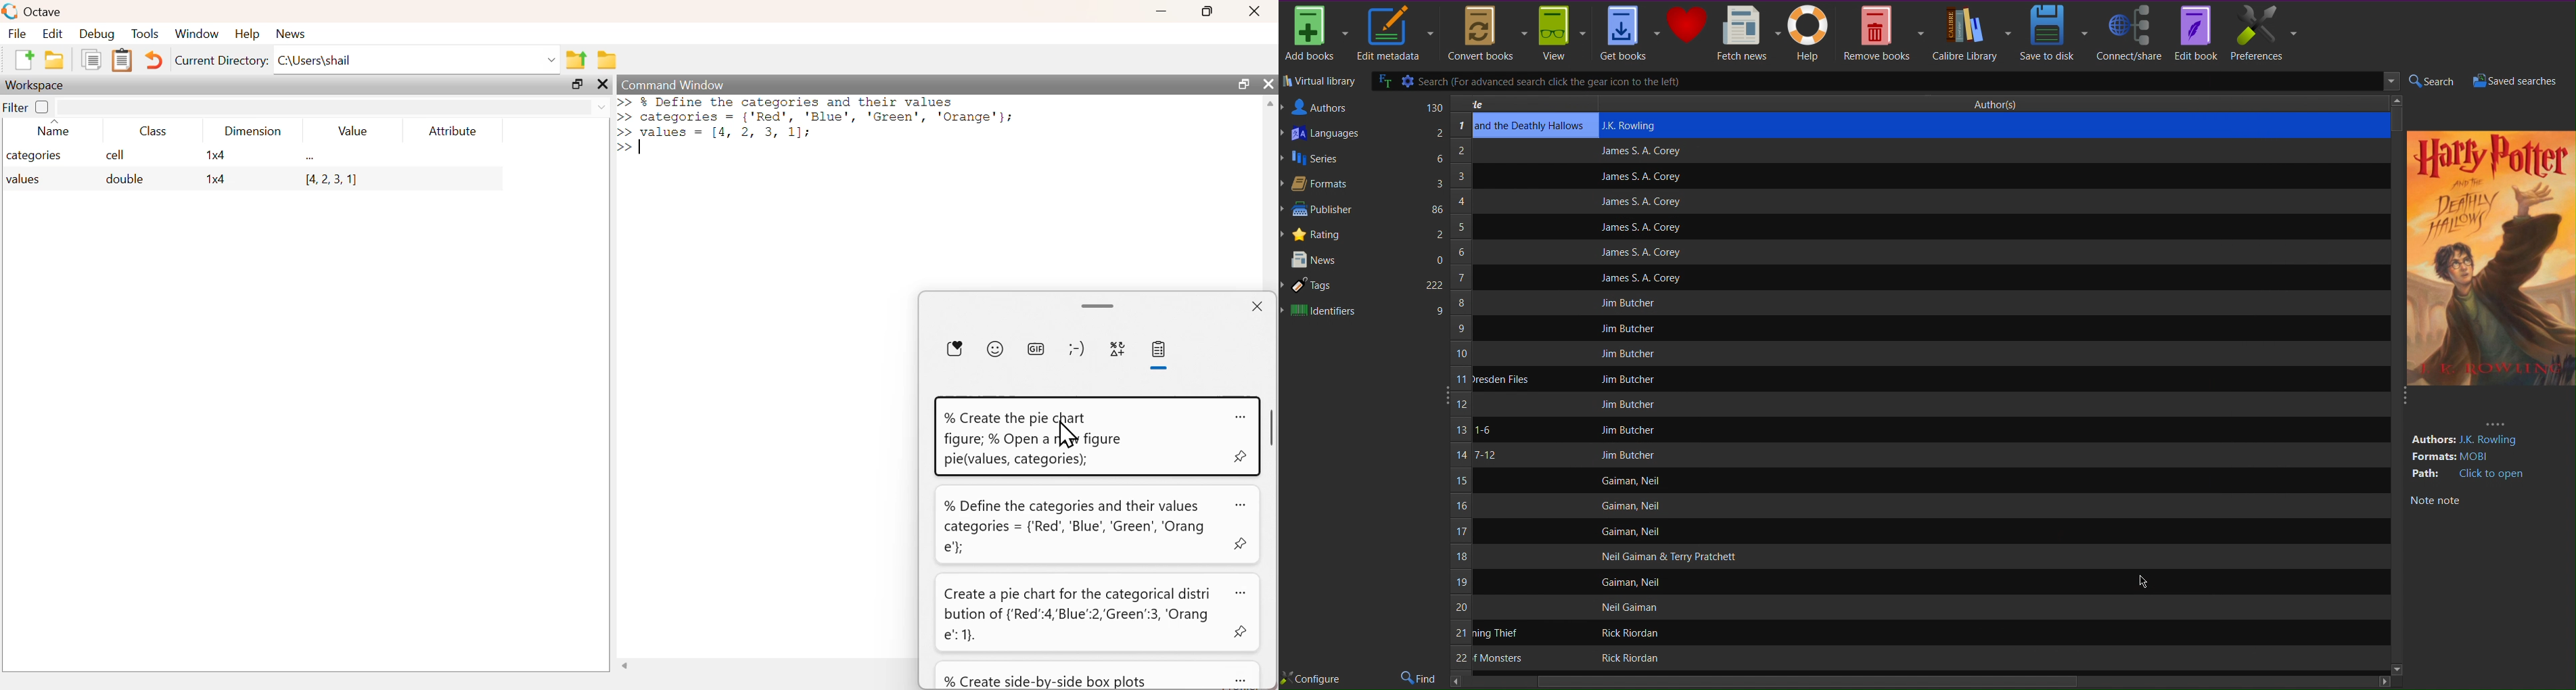  I want to click on View, so click(1562, 34).